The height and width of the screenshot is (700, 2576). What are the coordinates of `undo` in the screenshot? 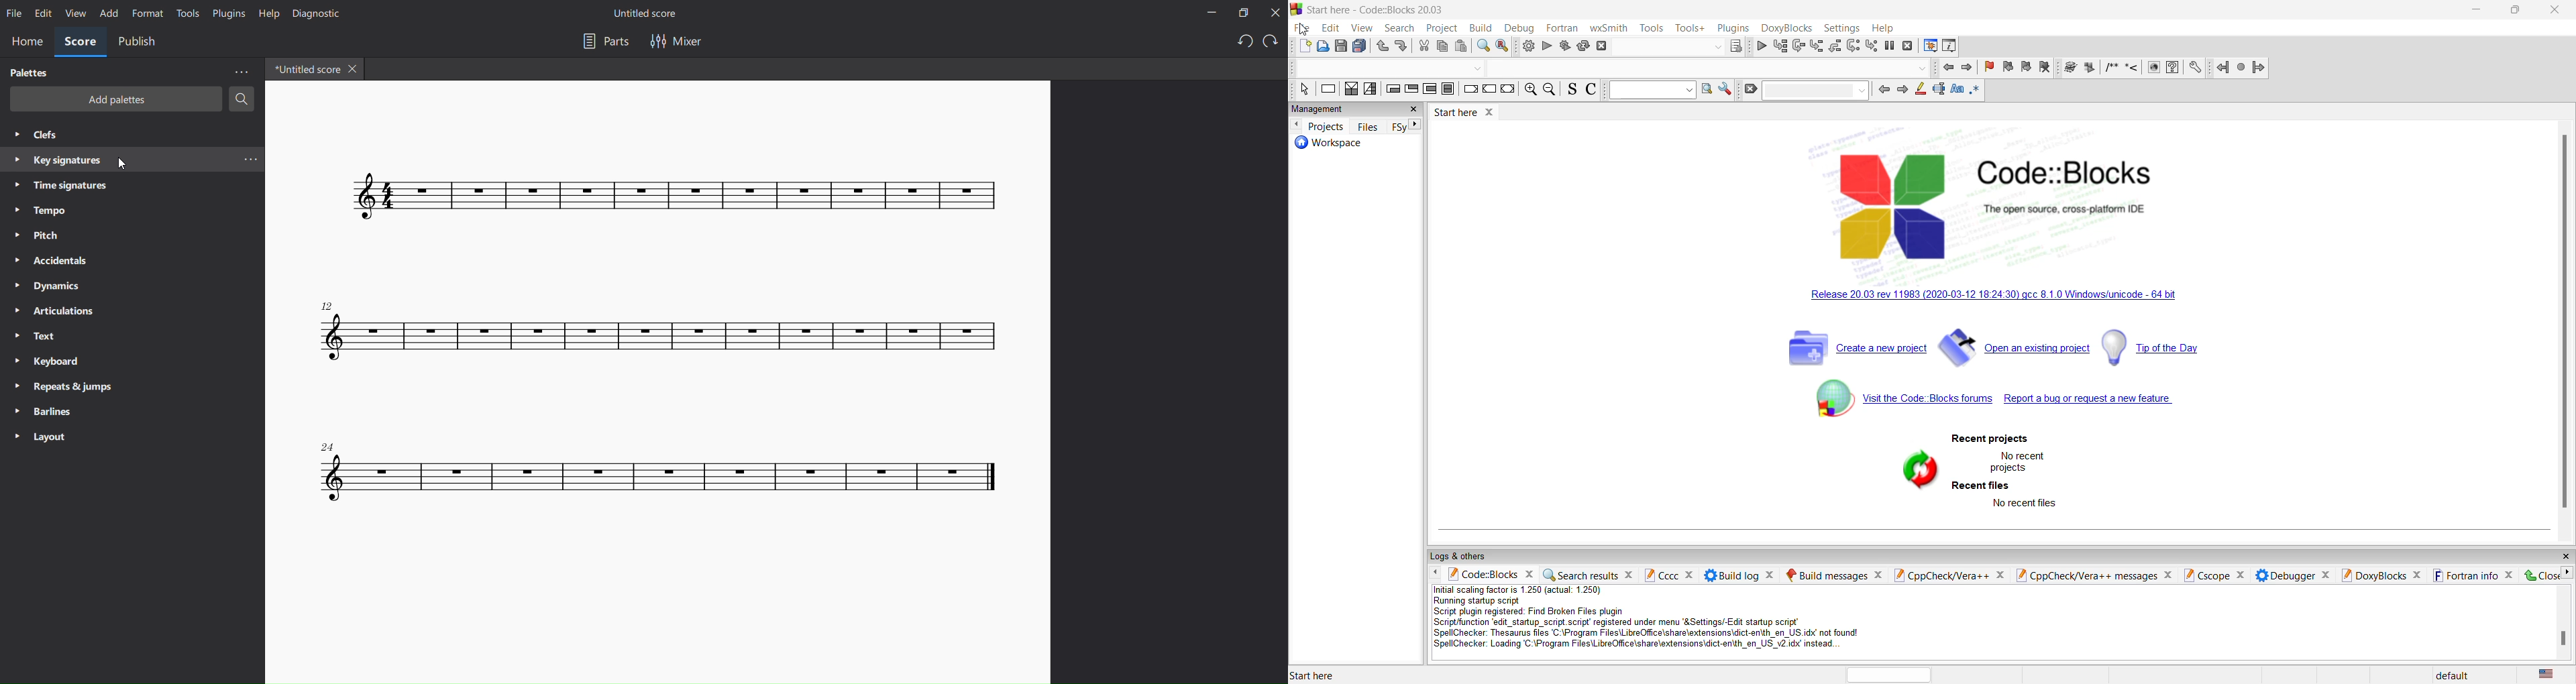 It's located at (1381, 48).